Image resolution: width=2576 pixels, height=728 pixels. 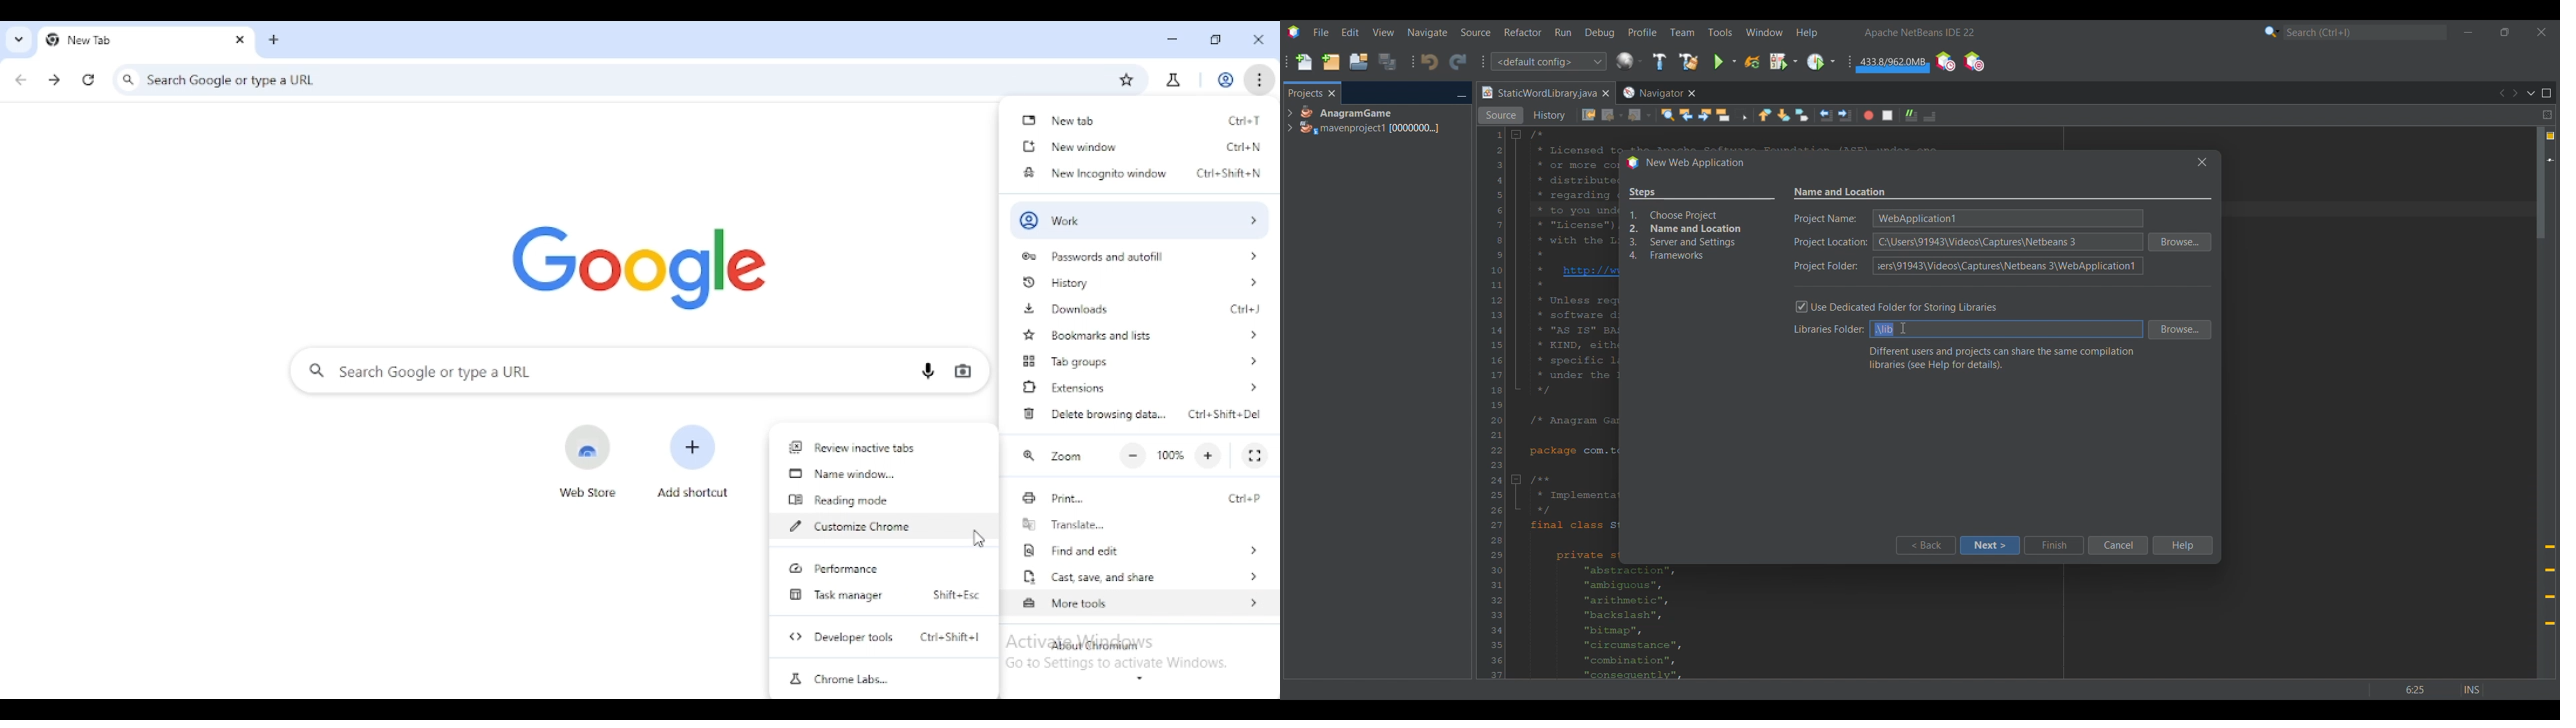 I want to click on Toggle highlight search, so click(x=1723, y=115).